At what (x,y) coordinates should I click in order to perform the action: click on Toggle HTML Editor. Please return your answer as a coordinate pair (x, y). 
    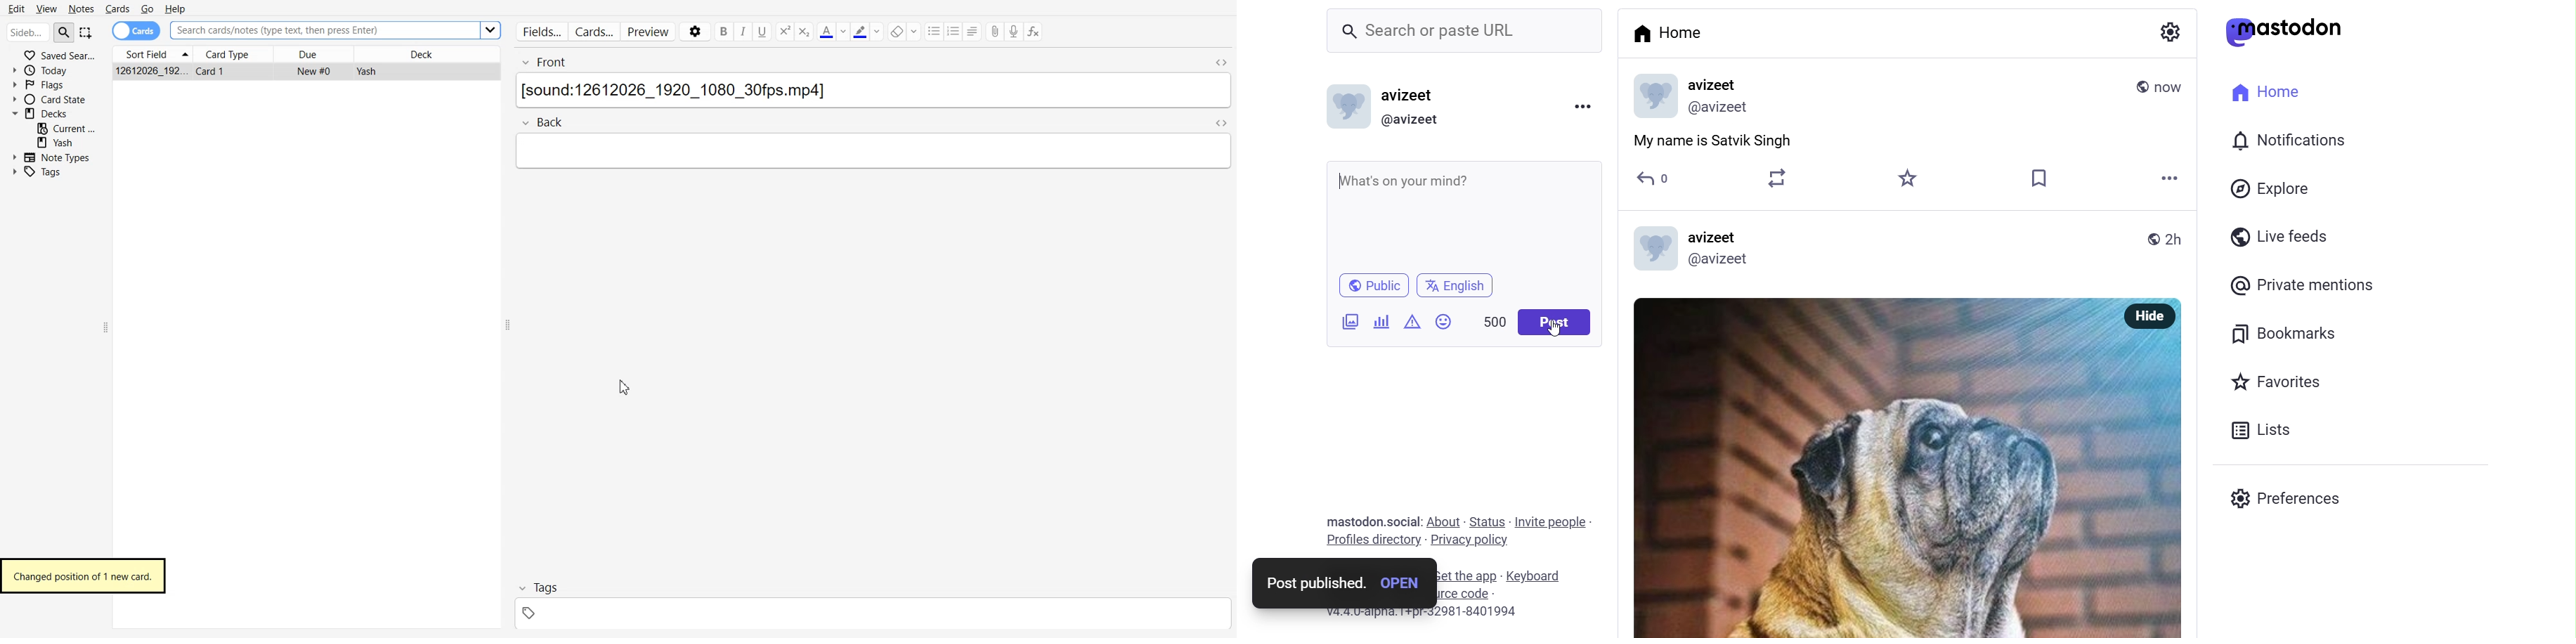
    Looking at the image, I should click on (1221, 61).